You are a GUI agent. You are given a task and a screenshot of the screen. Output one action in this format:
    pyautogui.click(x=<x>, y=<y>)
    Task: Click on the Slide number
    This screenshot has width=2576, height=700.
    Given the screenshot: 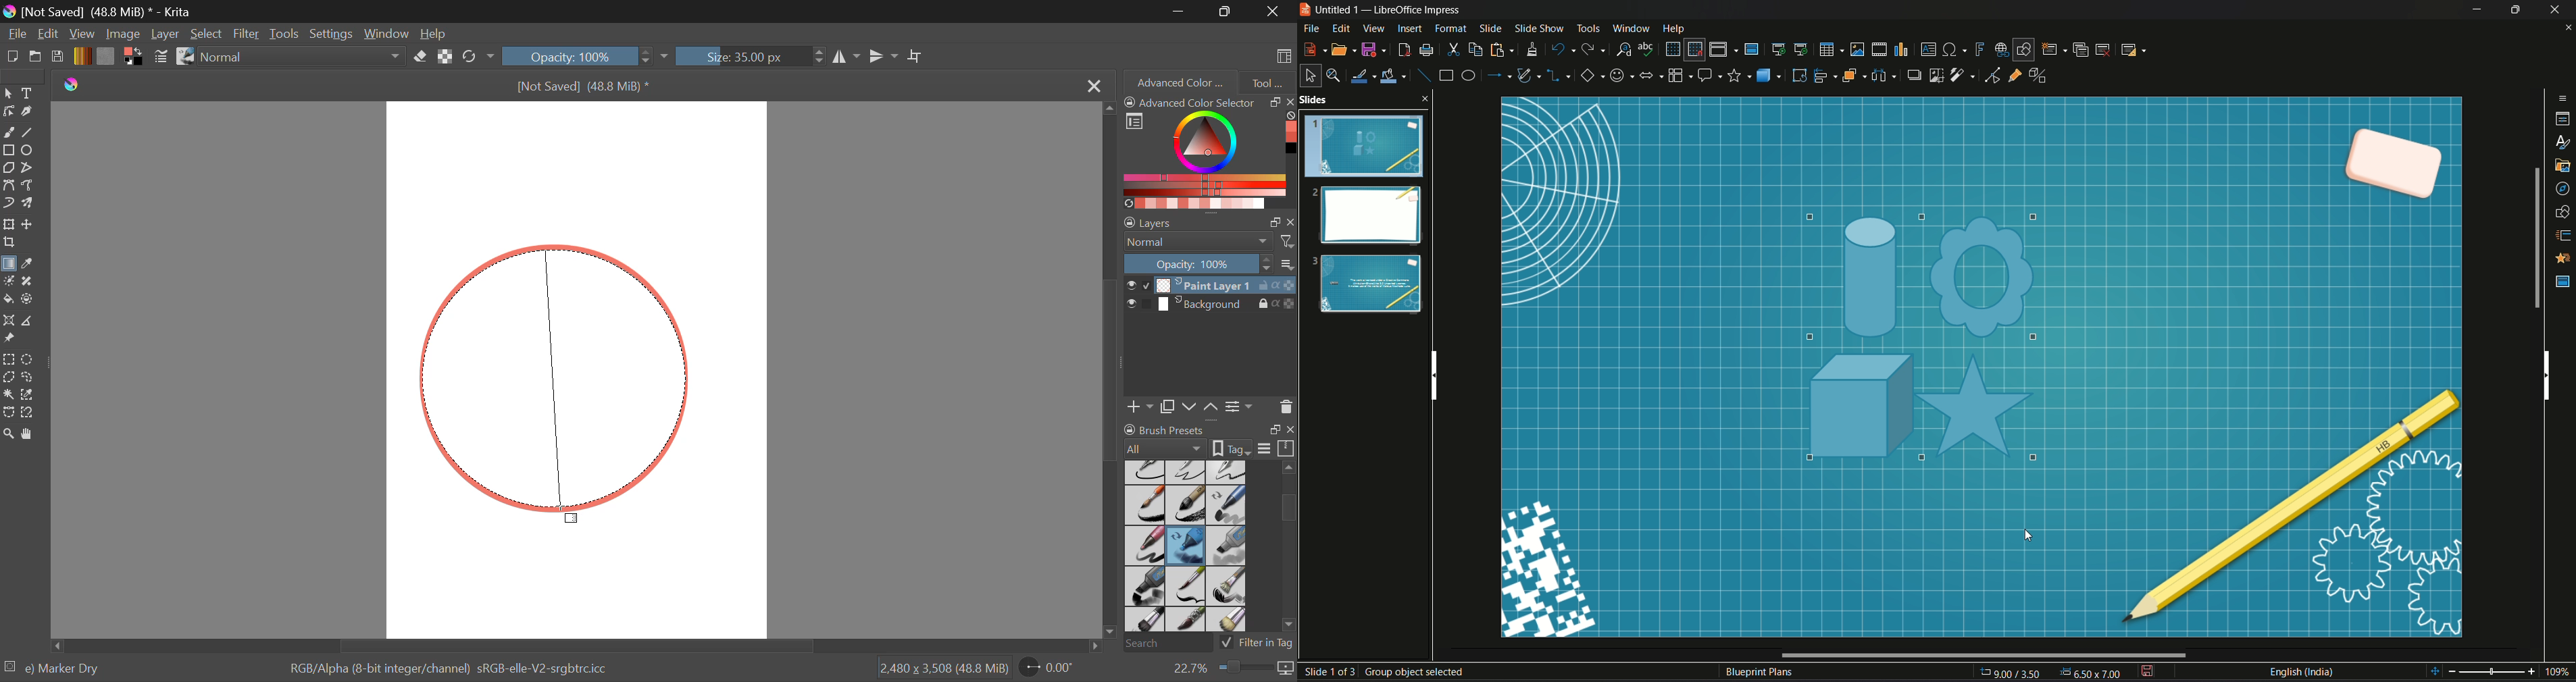 What is the action you would take?
    pyautogui.click(x=1398, y=671)
    